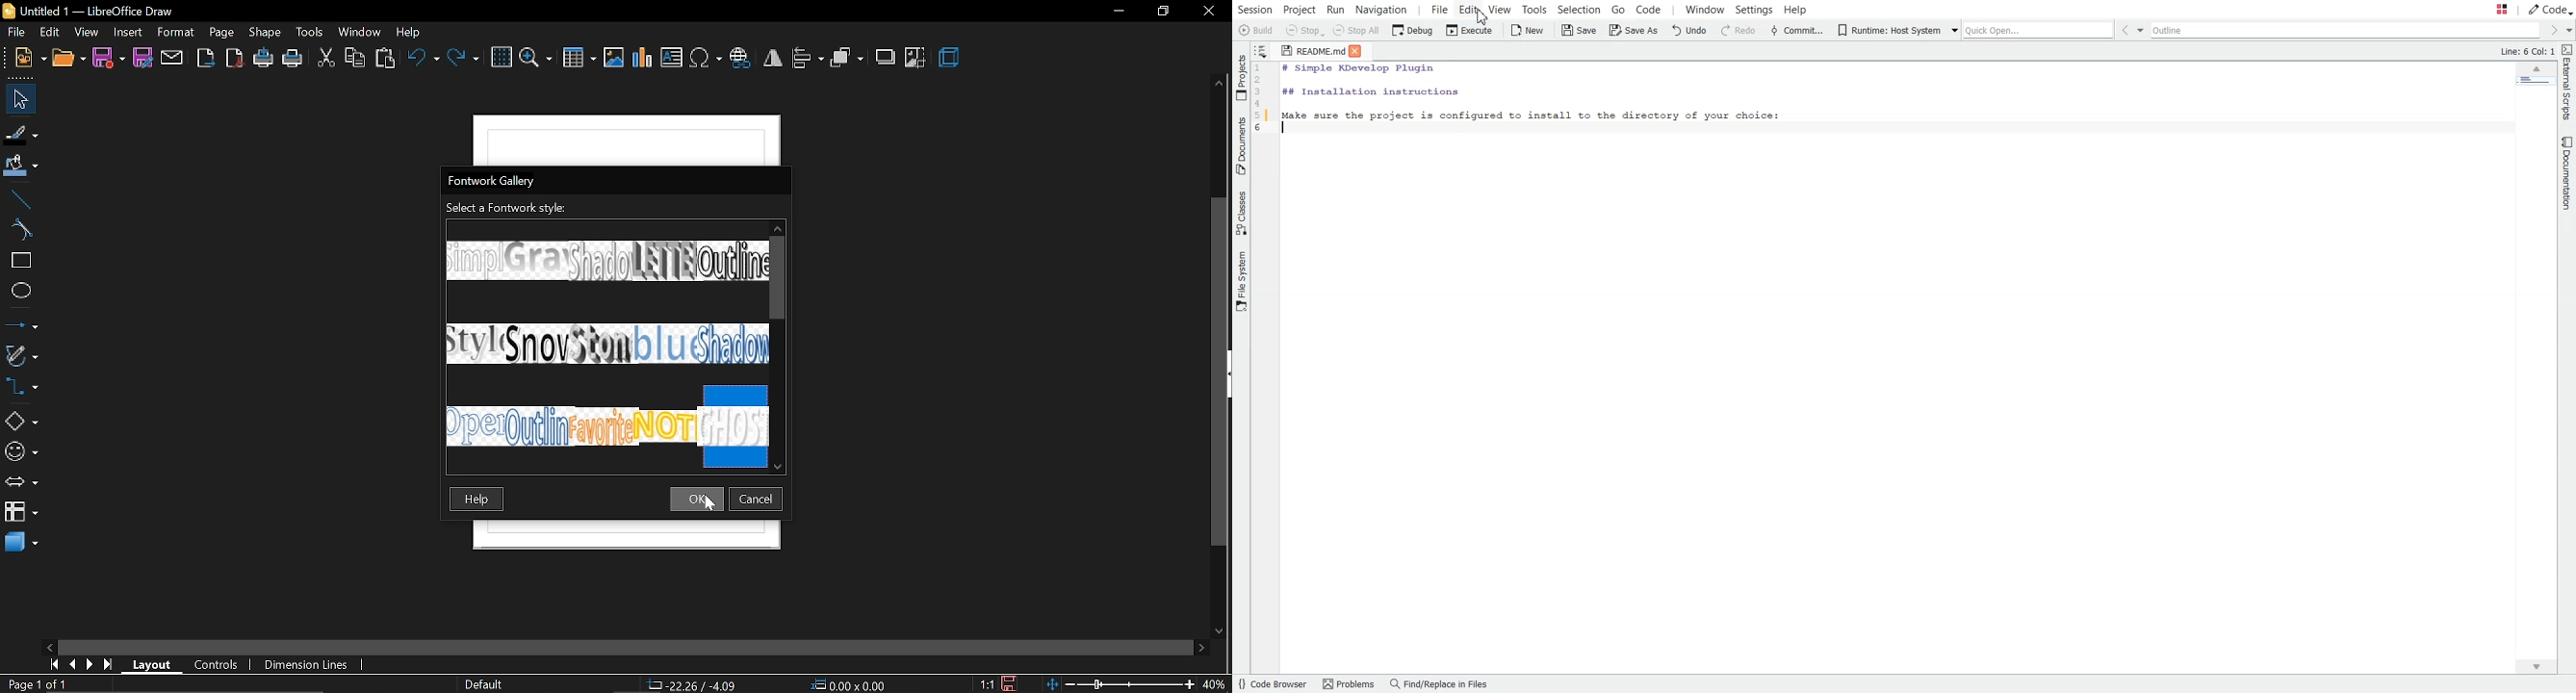  What do you see at coordinates (493, 181) in the screenshot?
I see `current window` at bounding box center [493, 181].